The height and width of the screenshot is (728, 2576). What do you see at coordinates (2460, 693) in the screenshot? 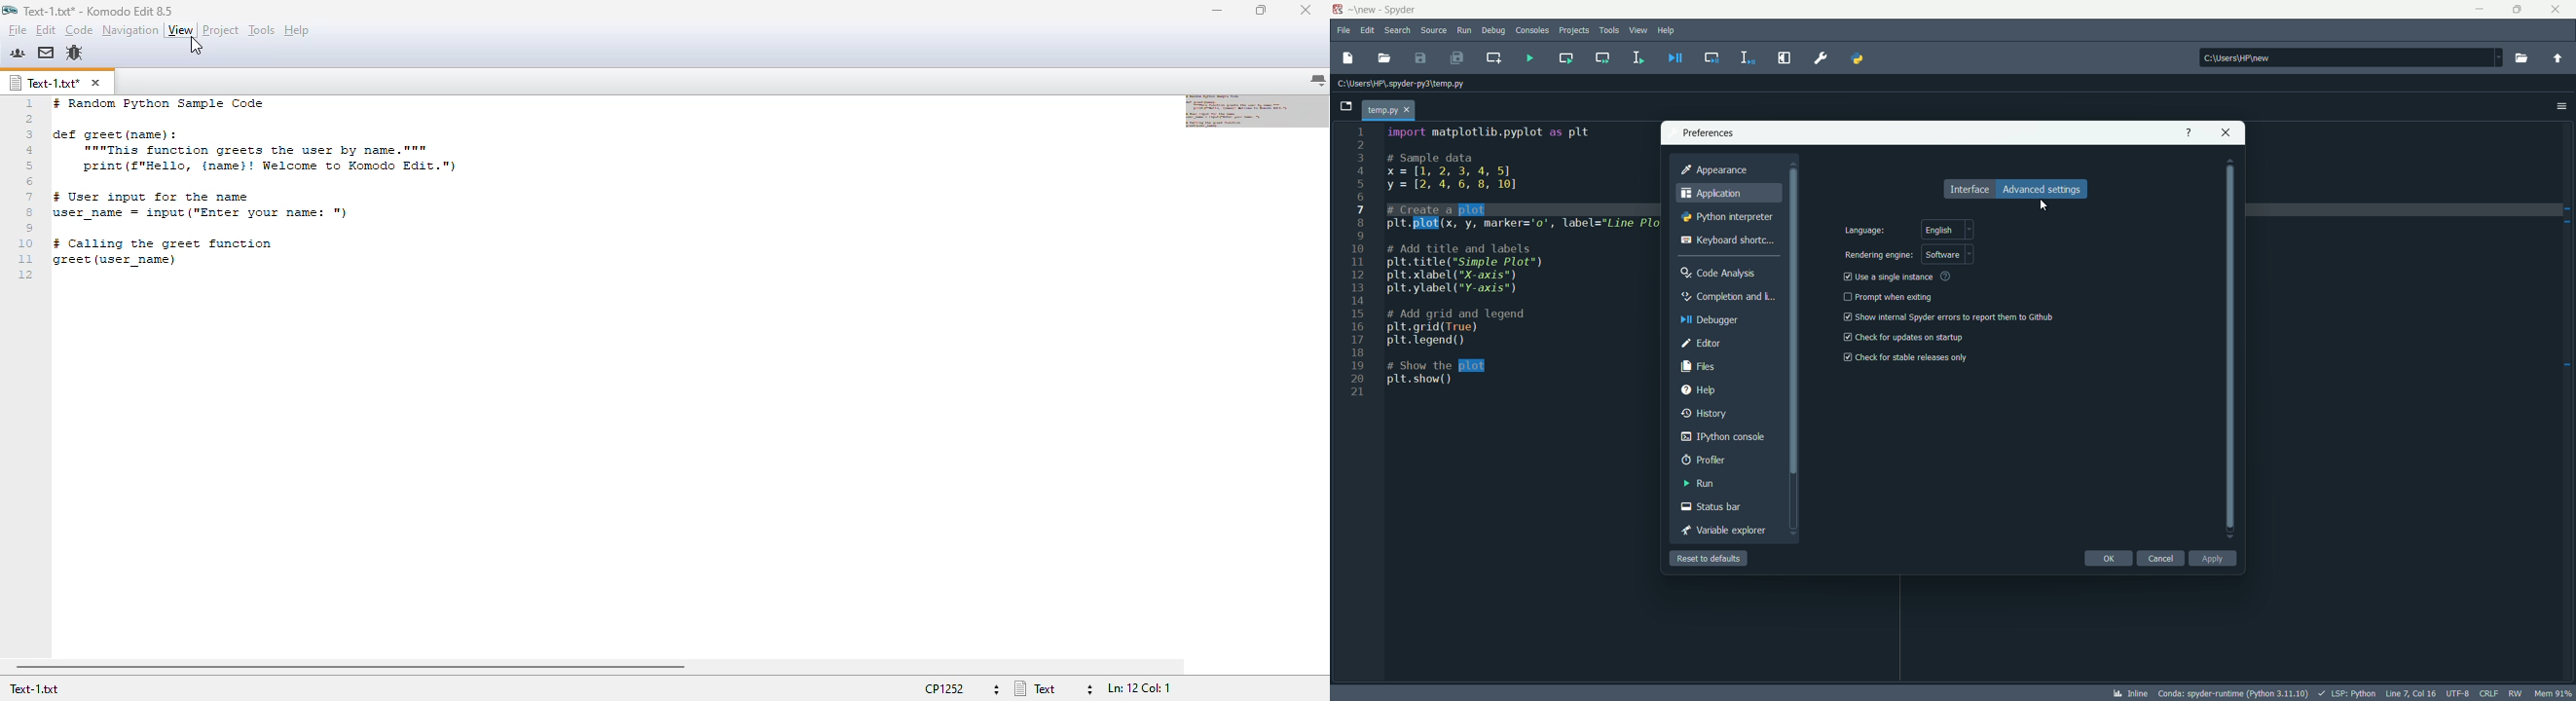
I see `file encoding` at bounding box center [2460, 693].